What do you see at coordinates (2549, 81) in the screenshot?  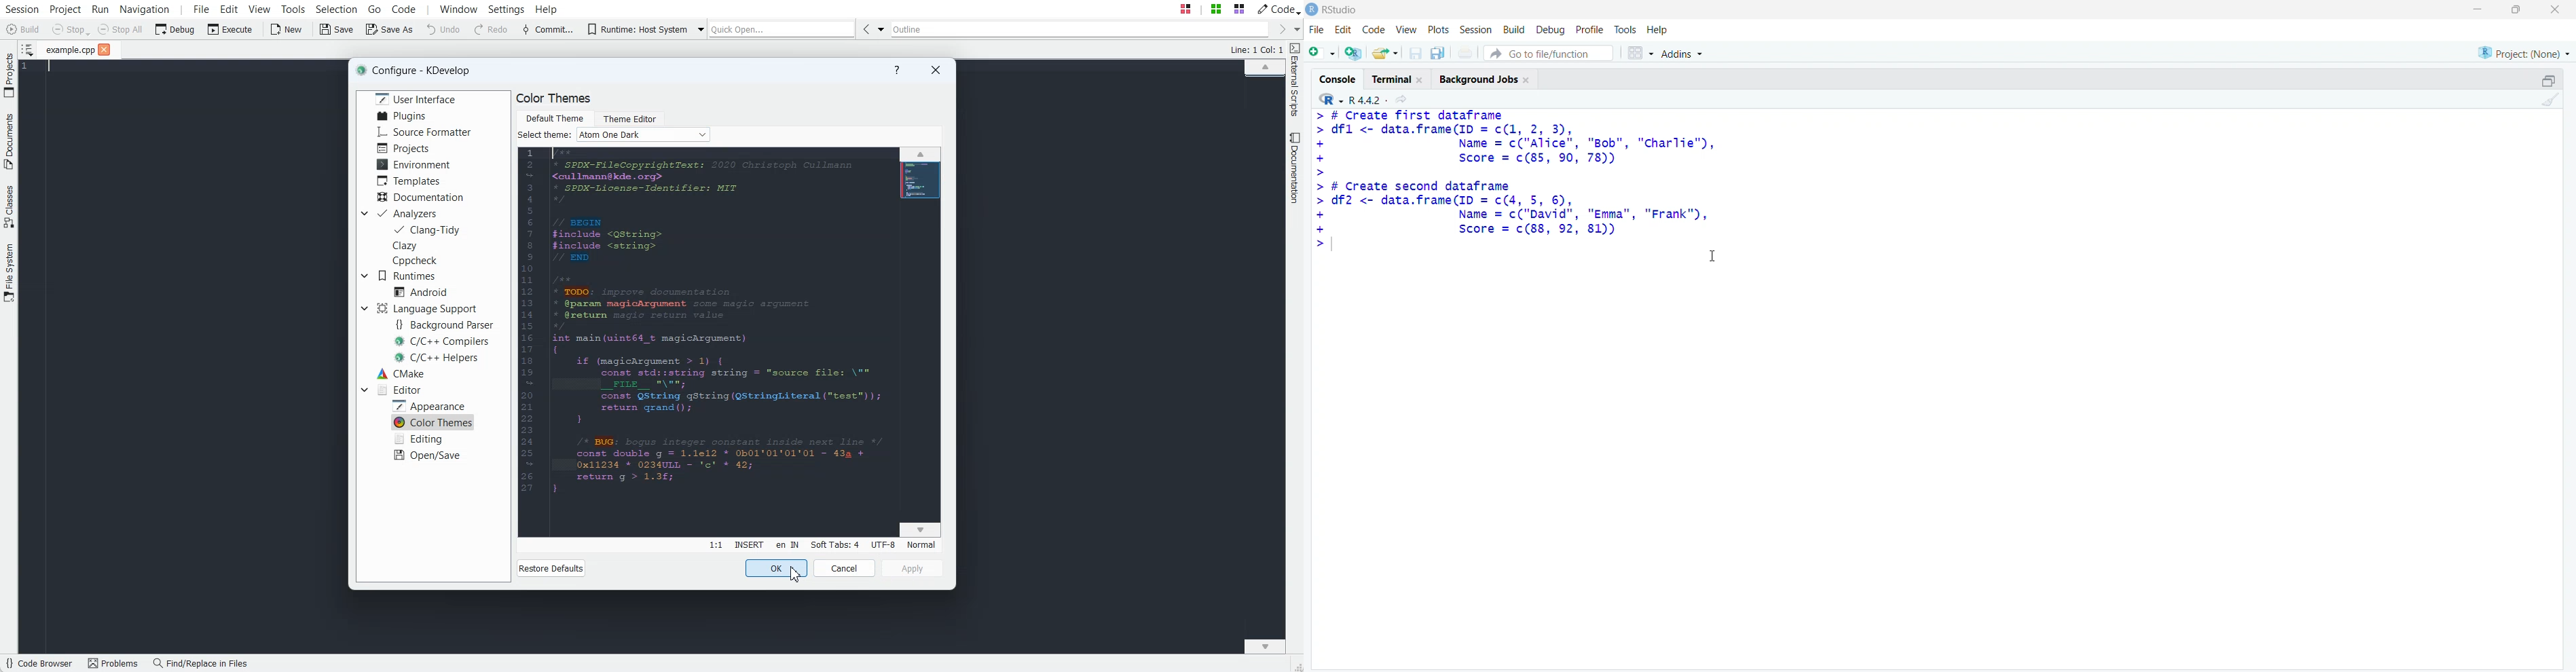 I see `minimize` at bounding box center [2549, 81].